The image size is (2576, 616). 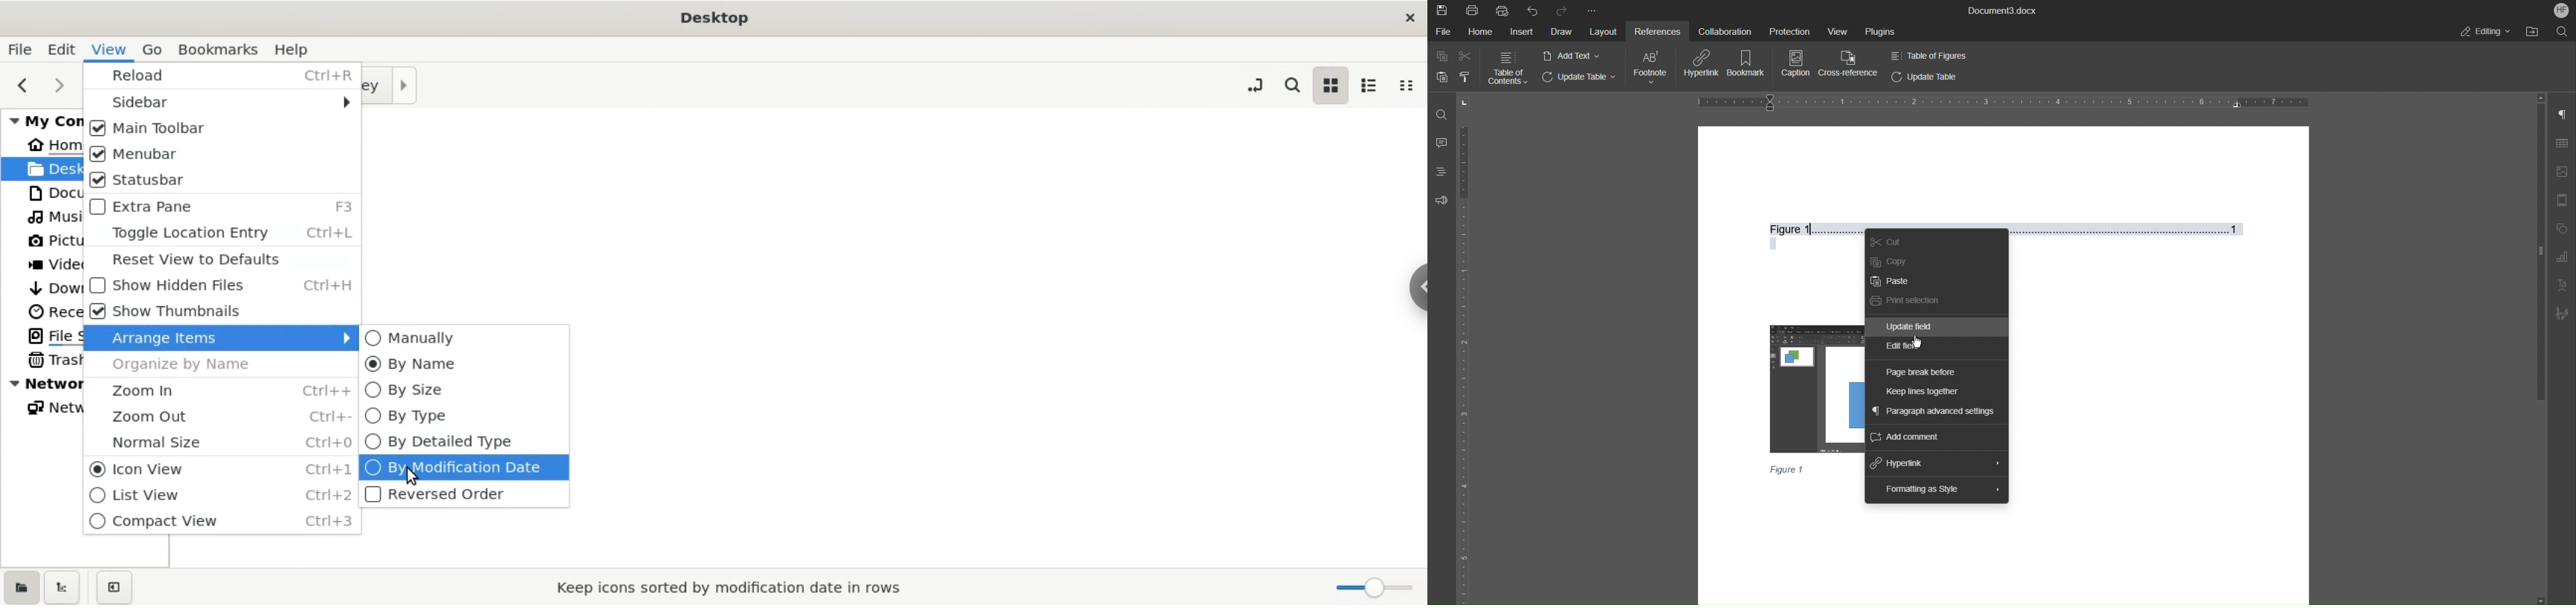 What do you see at coordinates (1928, 55) in the screenshot?
I see `Table of Figures` at bounding box center [1928, 55].